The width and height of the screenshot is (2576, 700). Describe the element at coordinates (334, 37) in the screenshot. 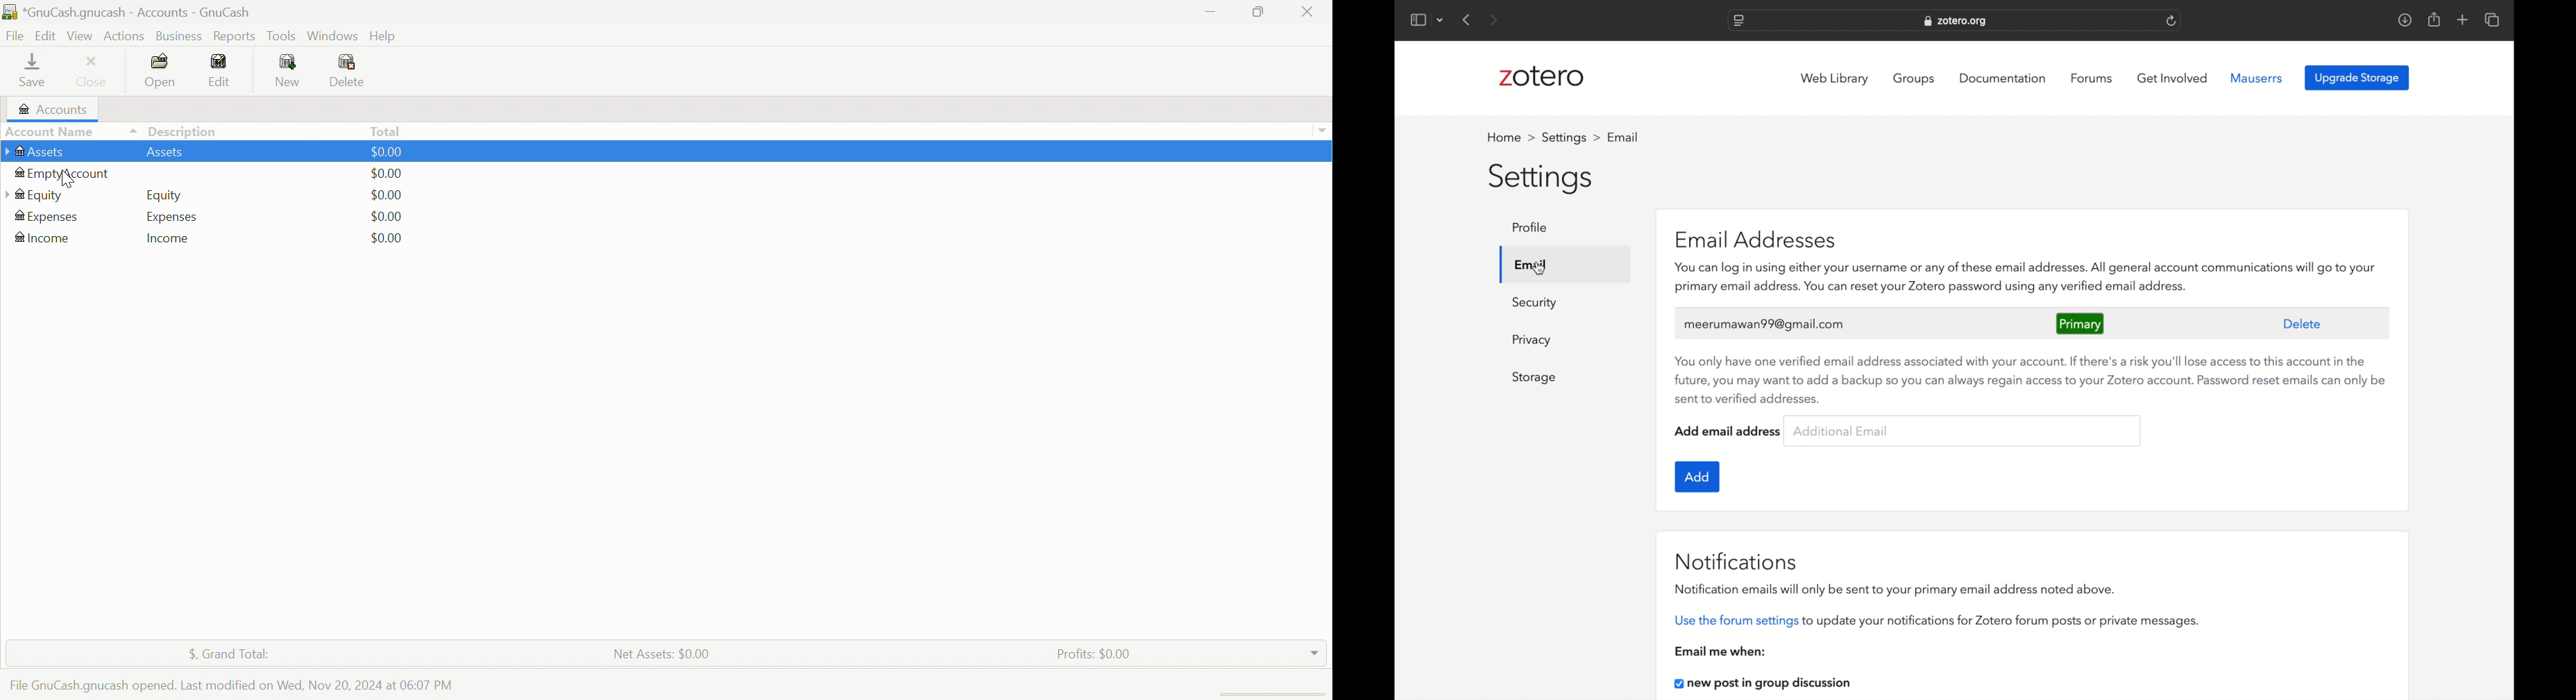

I see `Windows` at that location.